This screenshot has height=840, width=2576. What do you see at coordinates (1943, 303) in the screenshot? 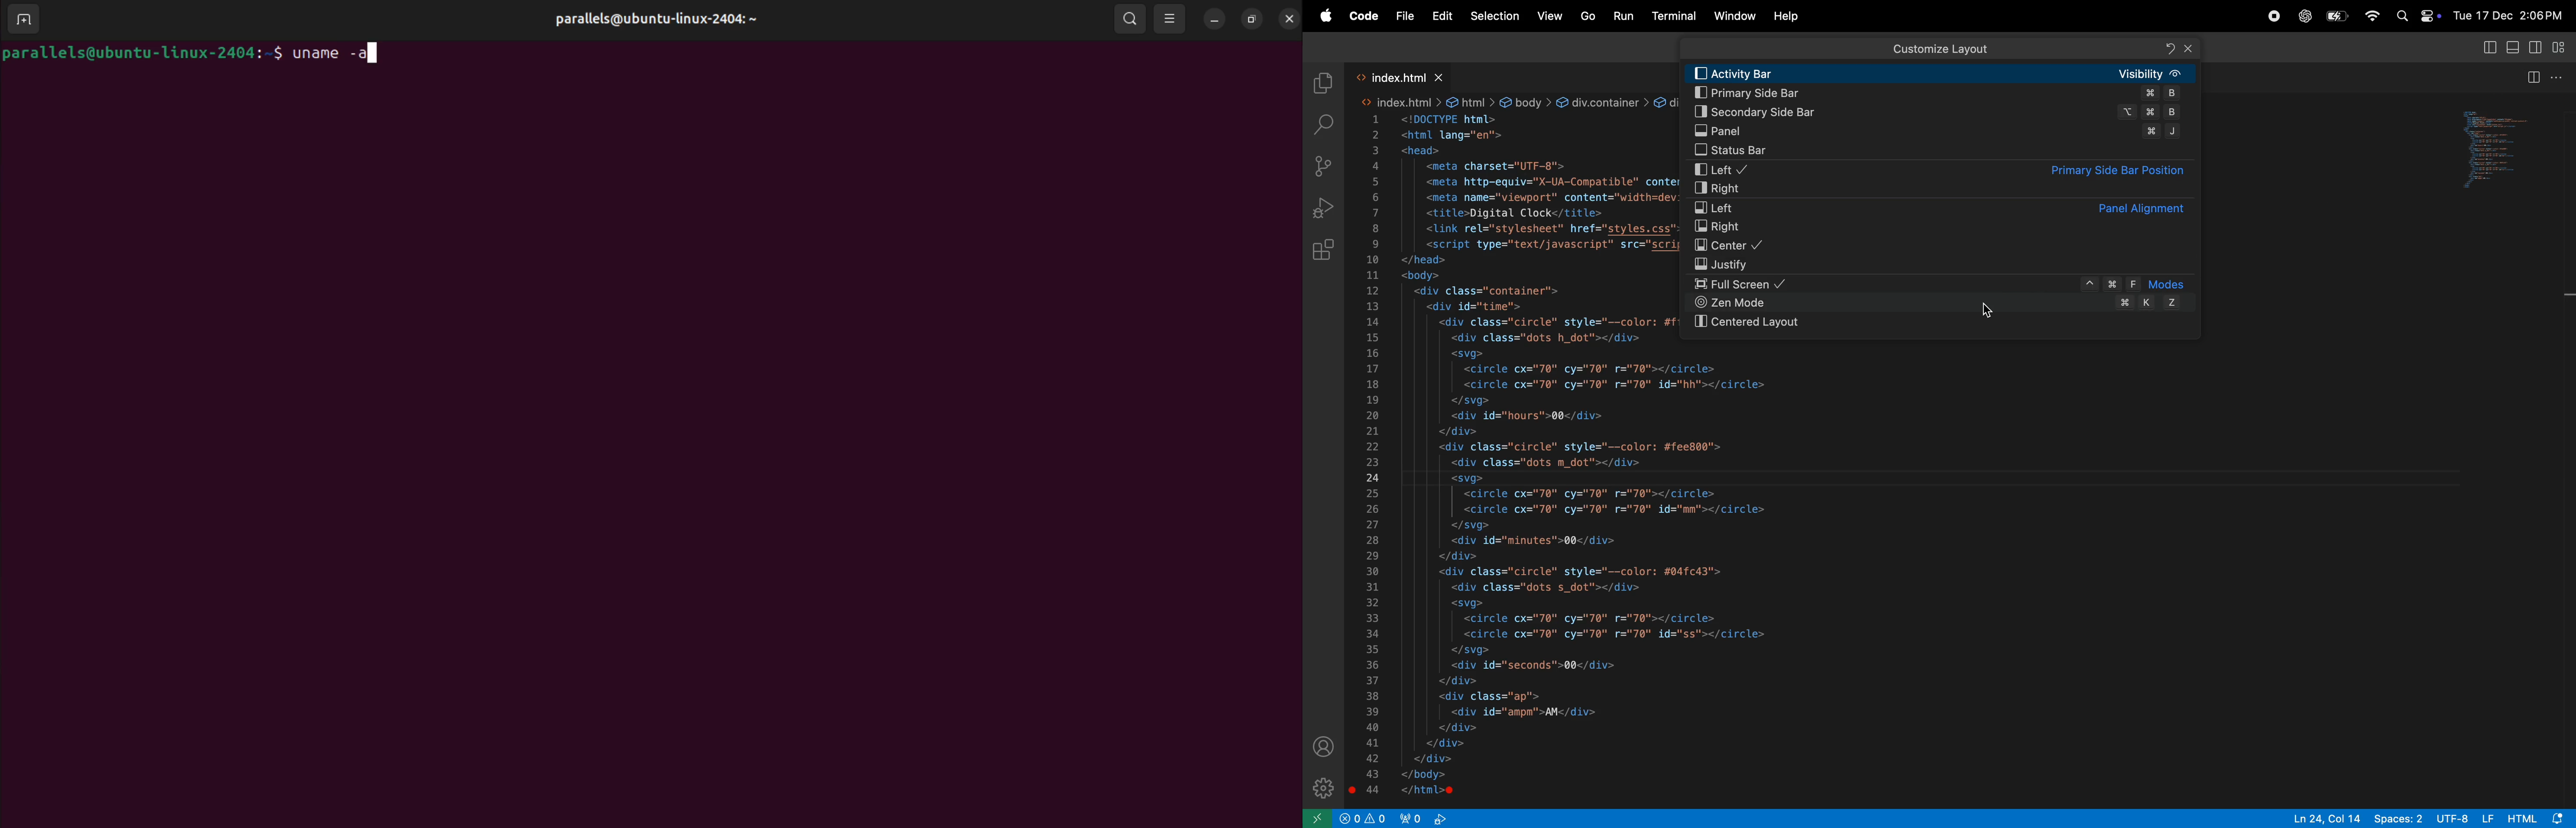
I see `zen mode` at bounding box center [1943, 303].